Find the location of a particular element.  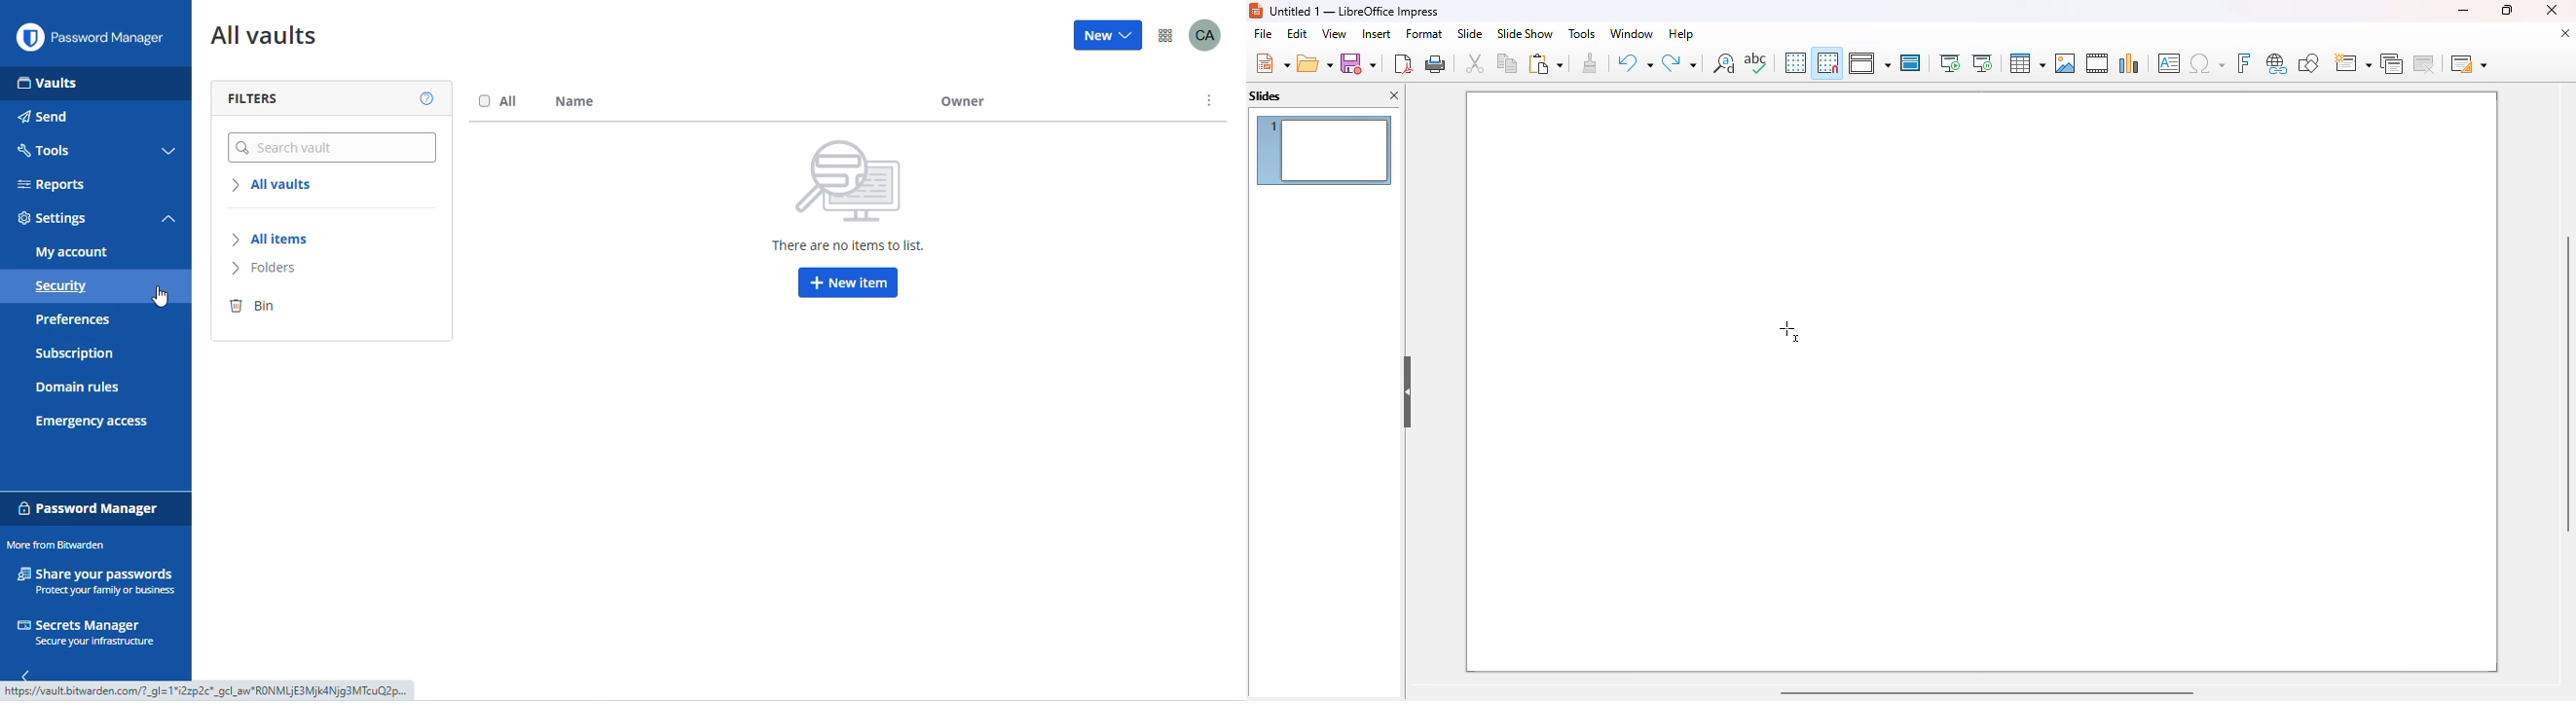

display grid is located at coordinates (1794, 62).